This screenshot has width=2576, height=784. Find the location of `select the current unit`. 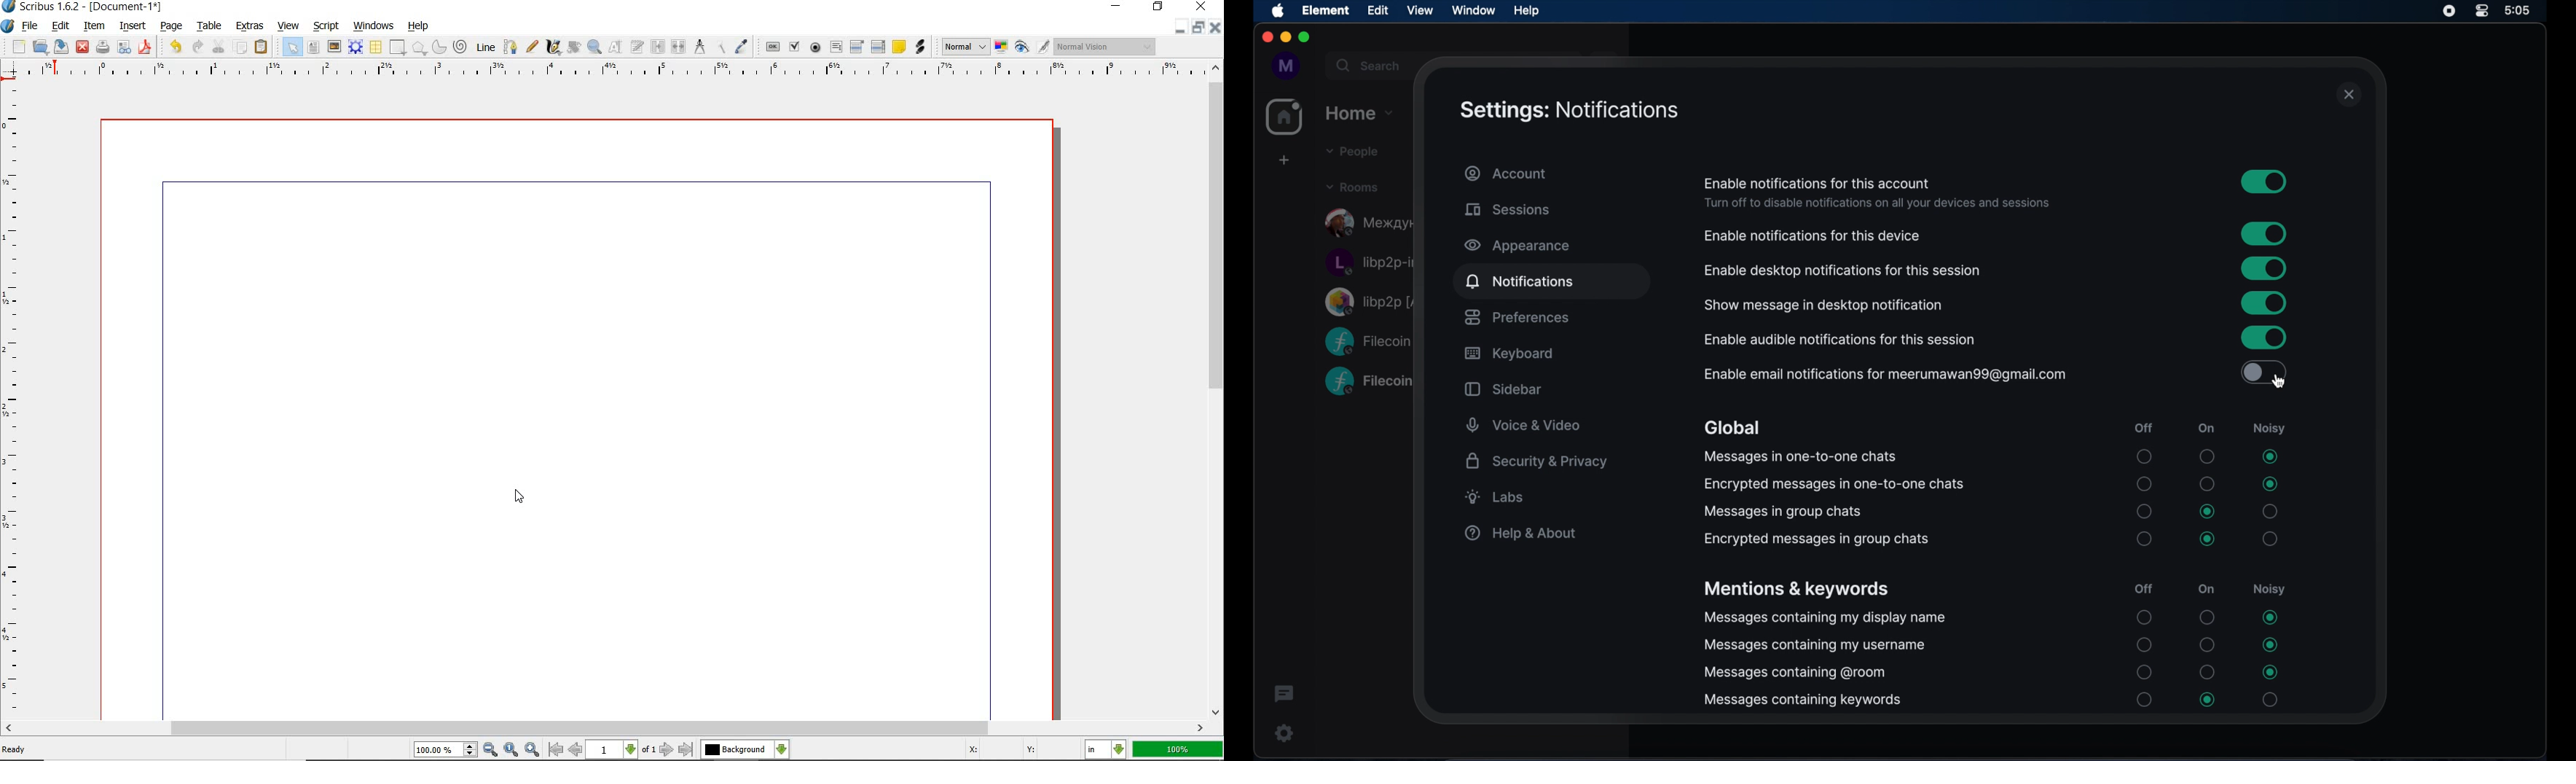

select the current unit is located at coordinates (1107, 751).